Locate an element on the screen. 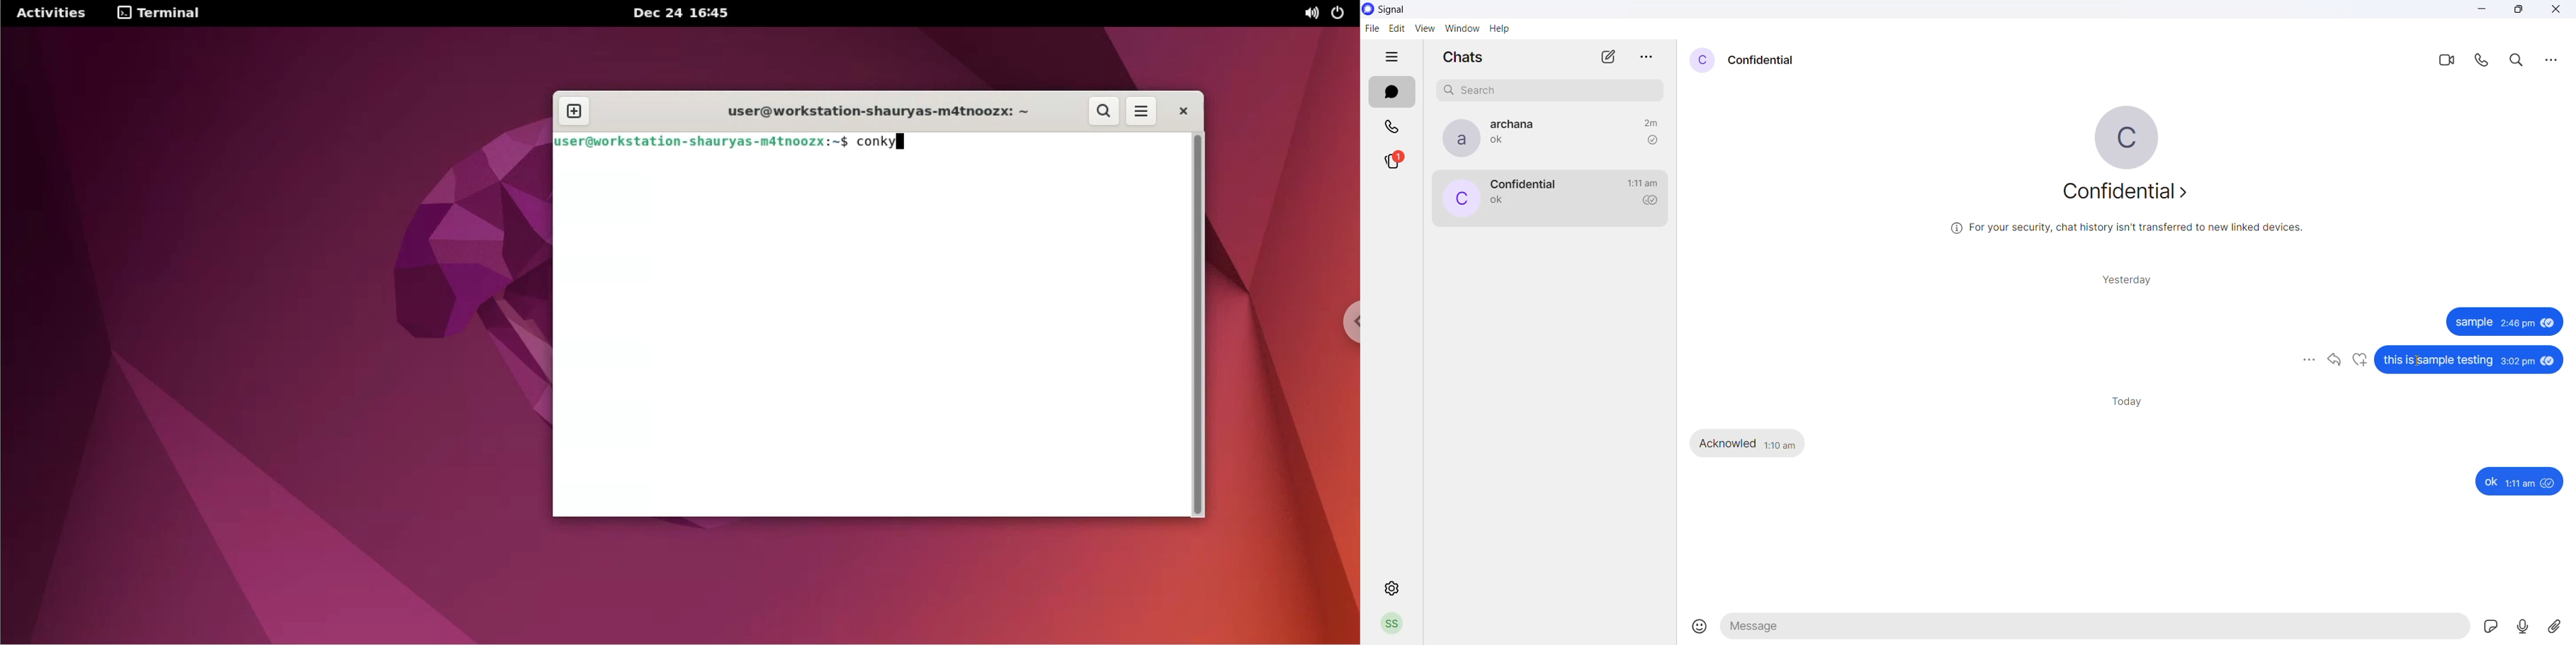  read recipient is located at coordinates (1654, 201).